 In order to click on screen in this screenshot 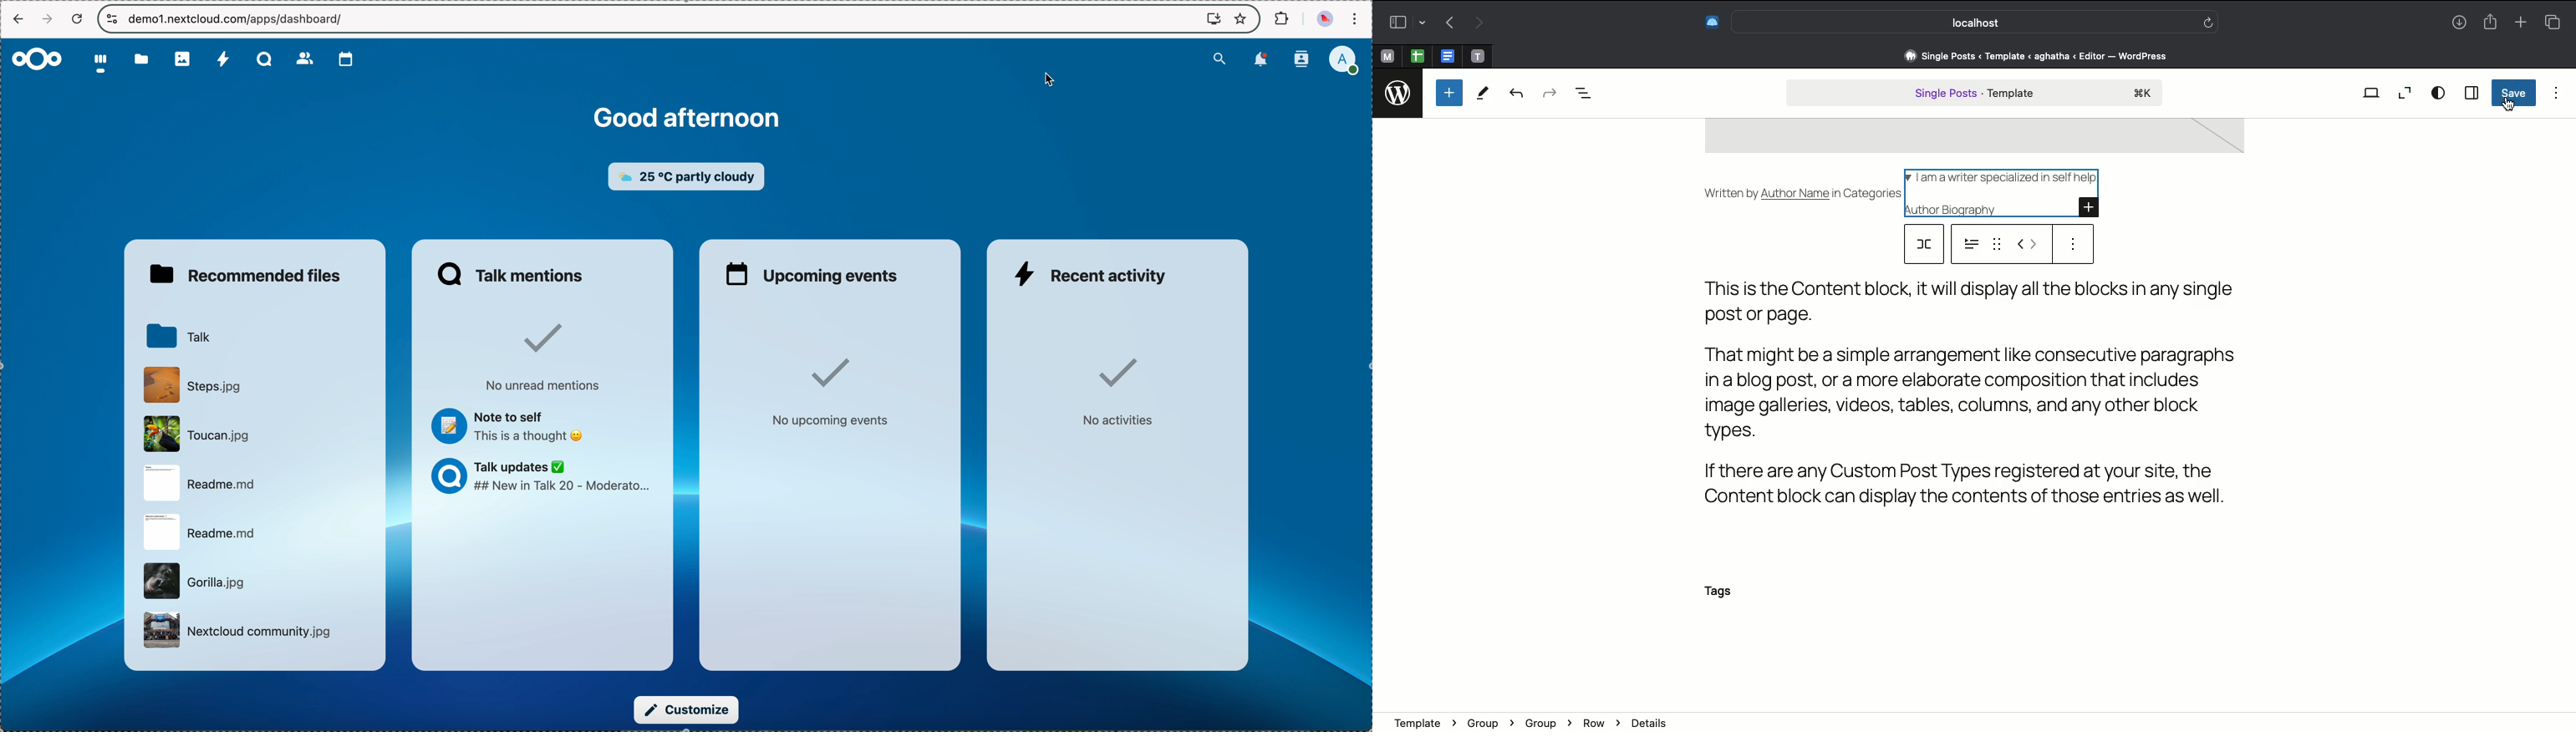, I will do `click(1214, 19)`.